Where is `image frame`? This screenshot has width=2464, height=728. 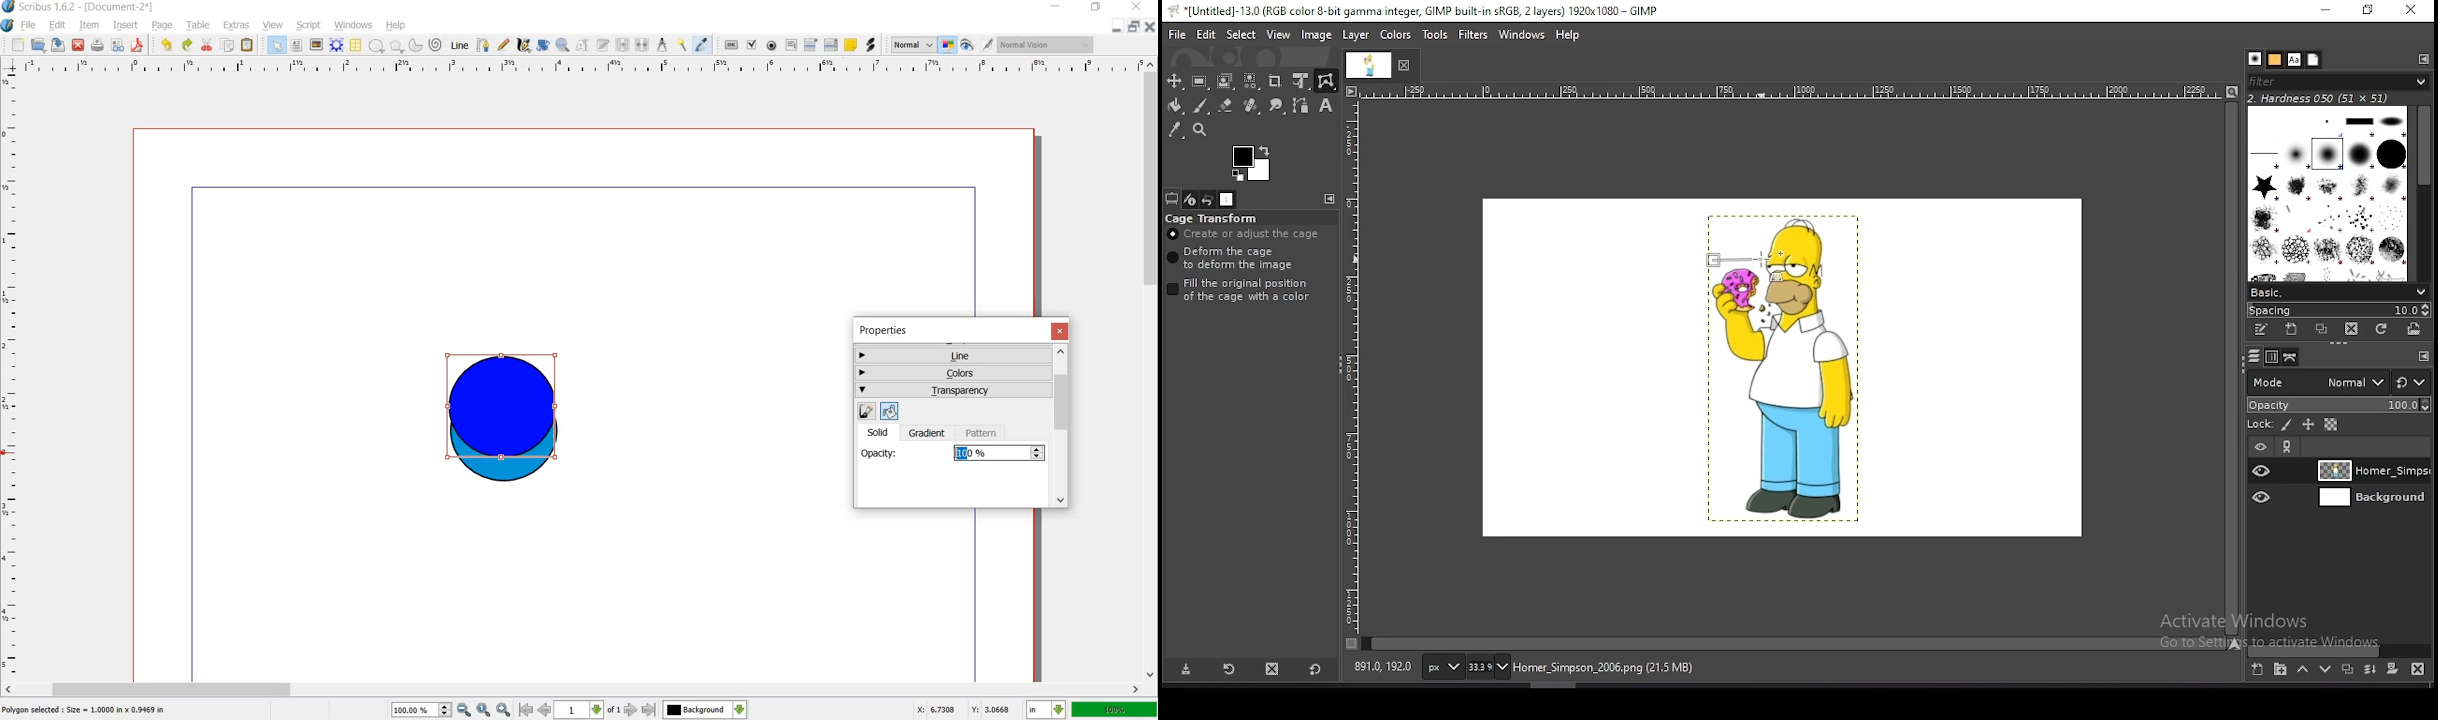 image frame is located at coordinates (316, 45).